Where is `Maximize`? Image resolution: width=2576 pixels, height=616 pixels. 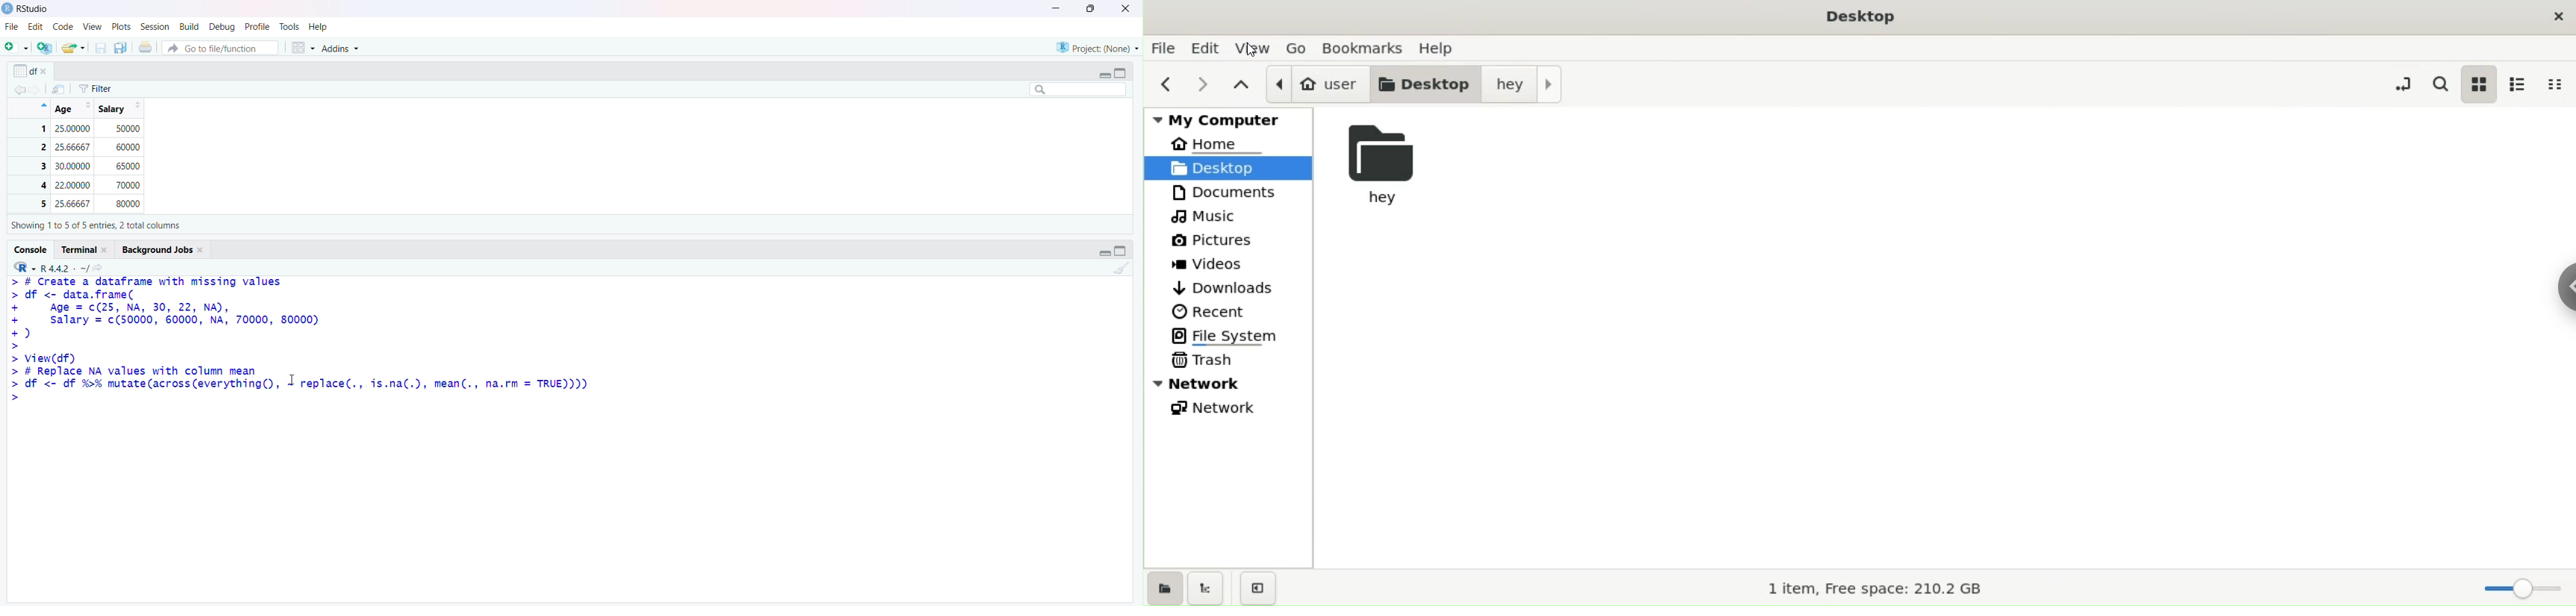
Maximize is located at coordinates (1125, 73).